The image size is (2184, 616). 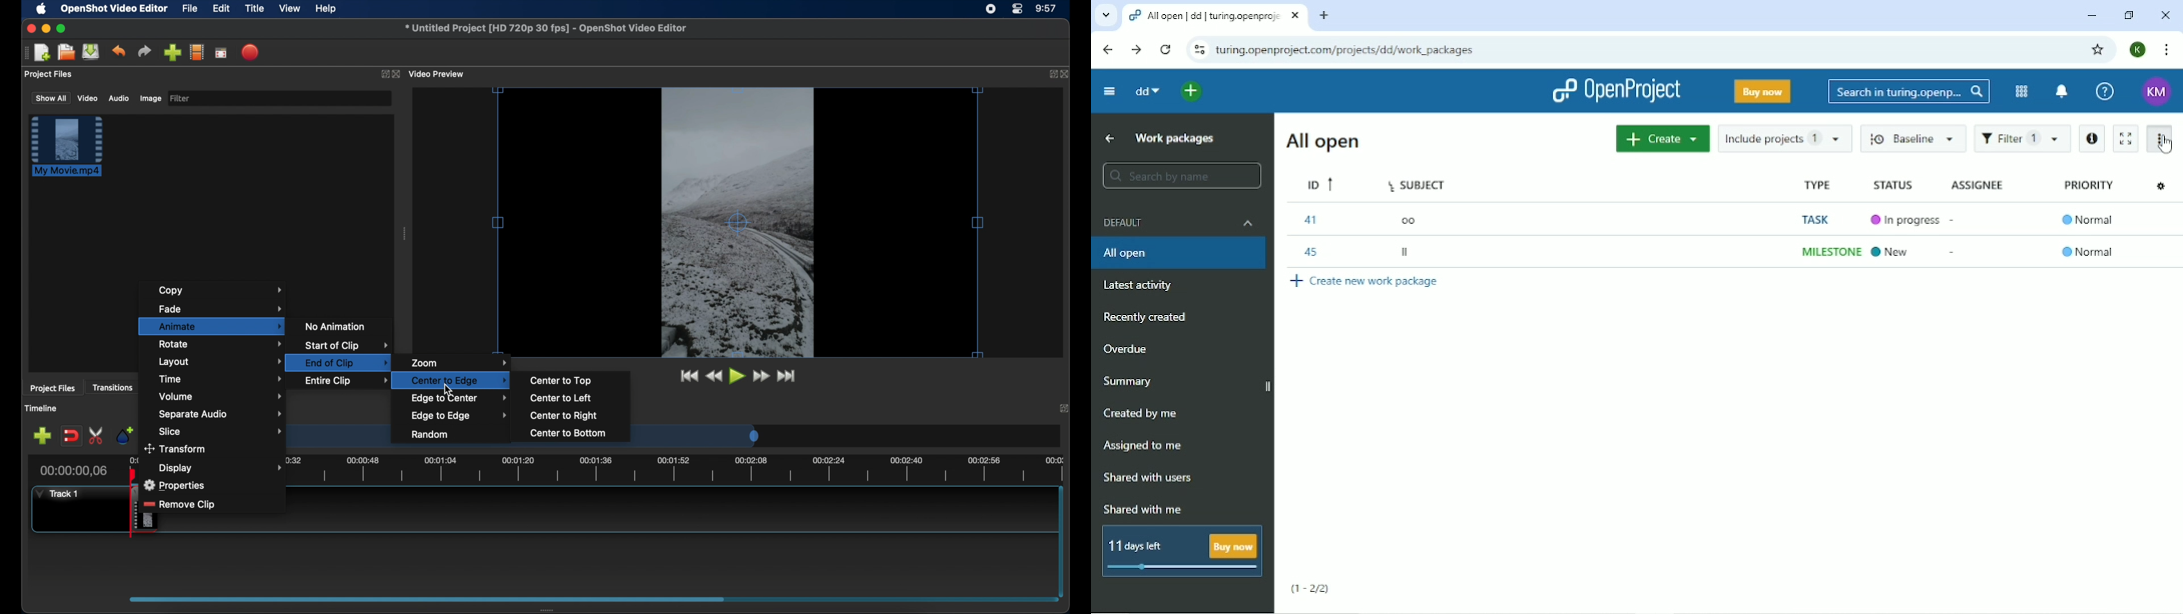 I want to click on maximize, so click(x=61, y=28).